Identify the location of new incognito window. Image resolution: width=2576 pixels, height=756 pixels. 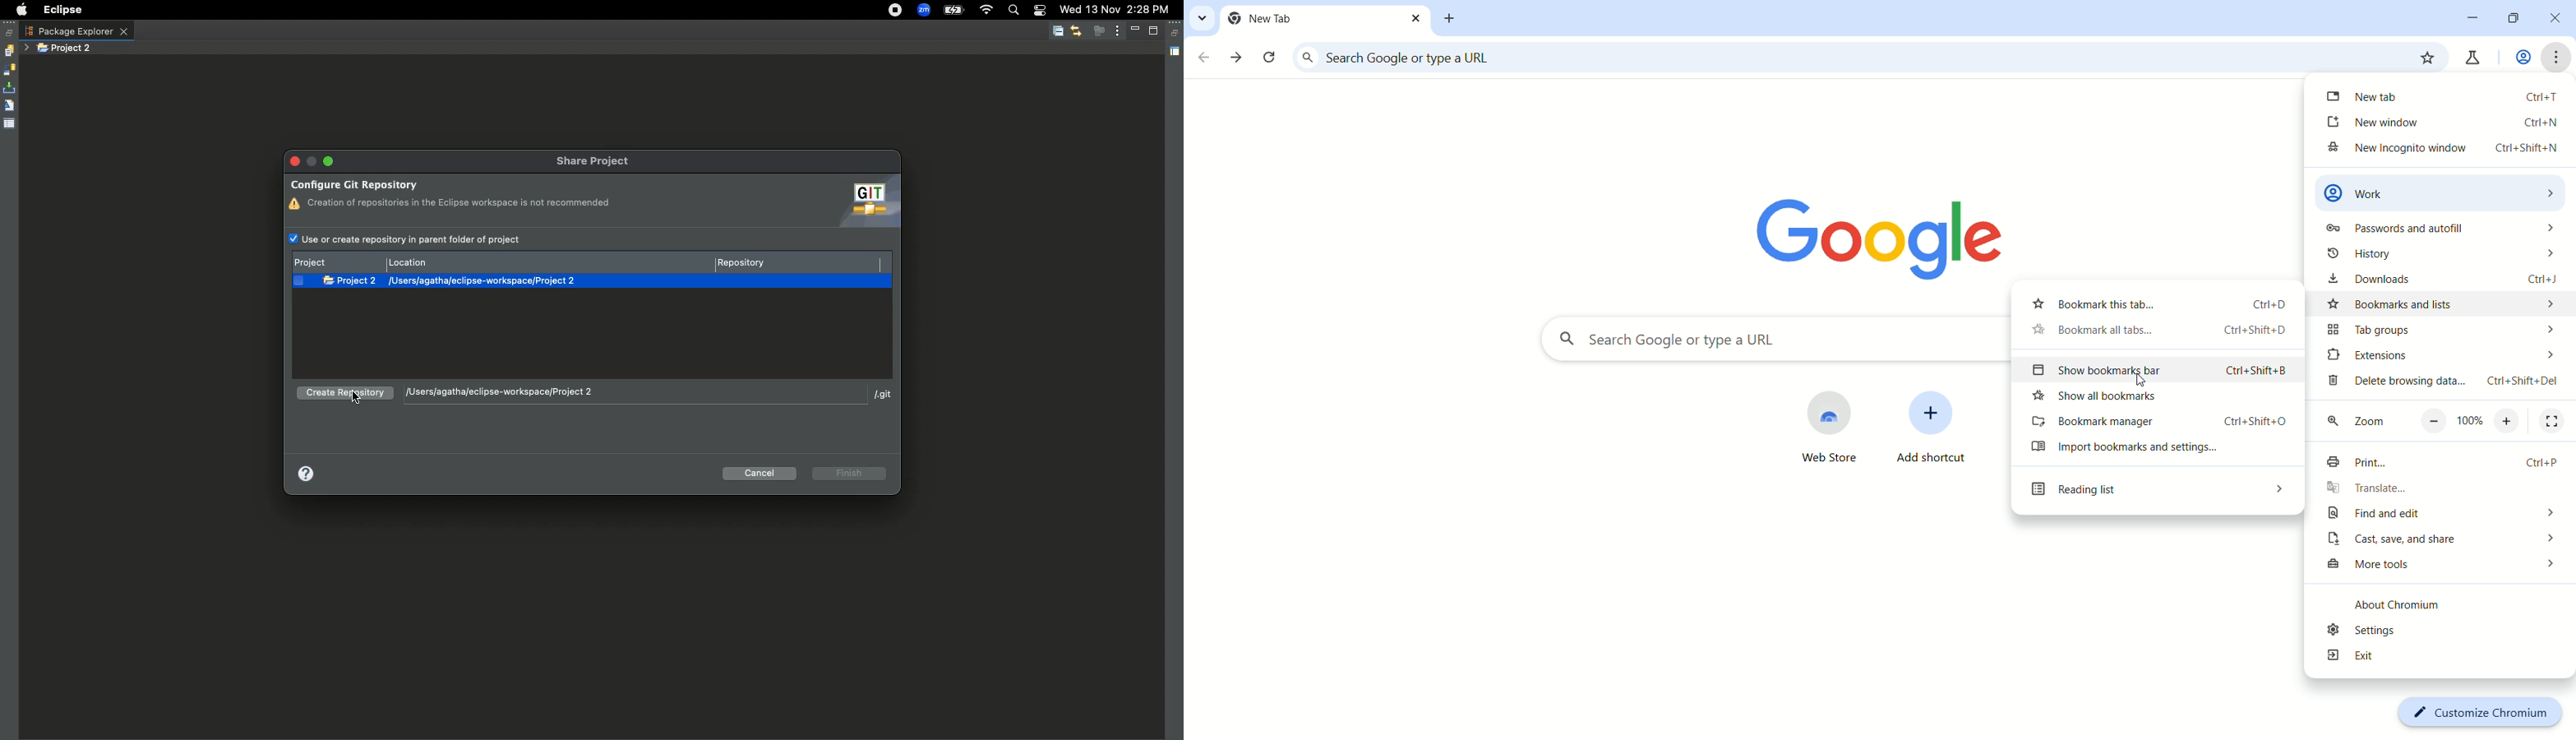
(2440, 151).